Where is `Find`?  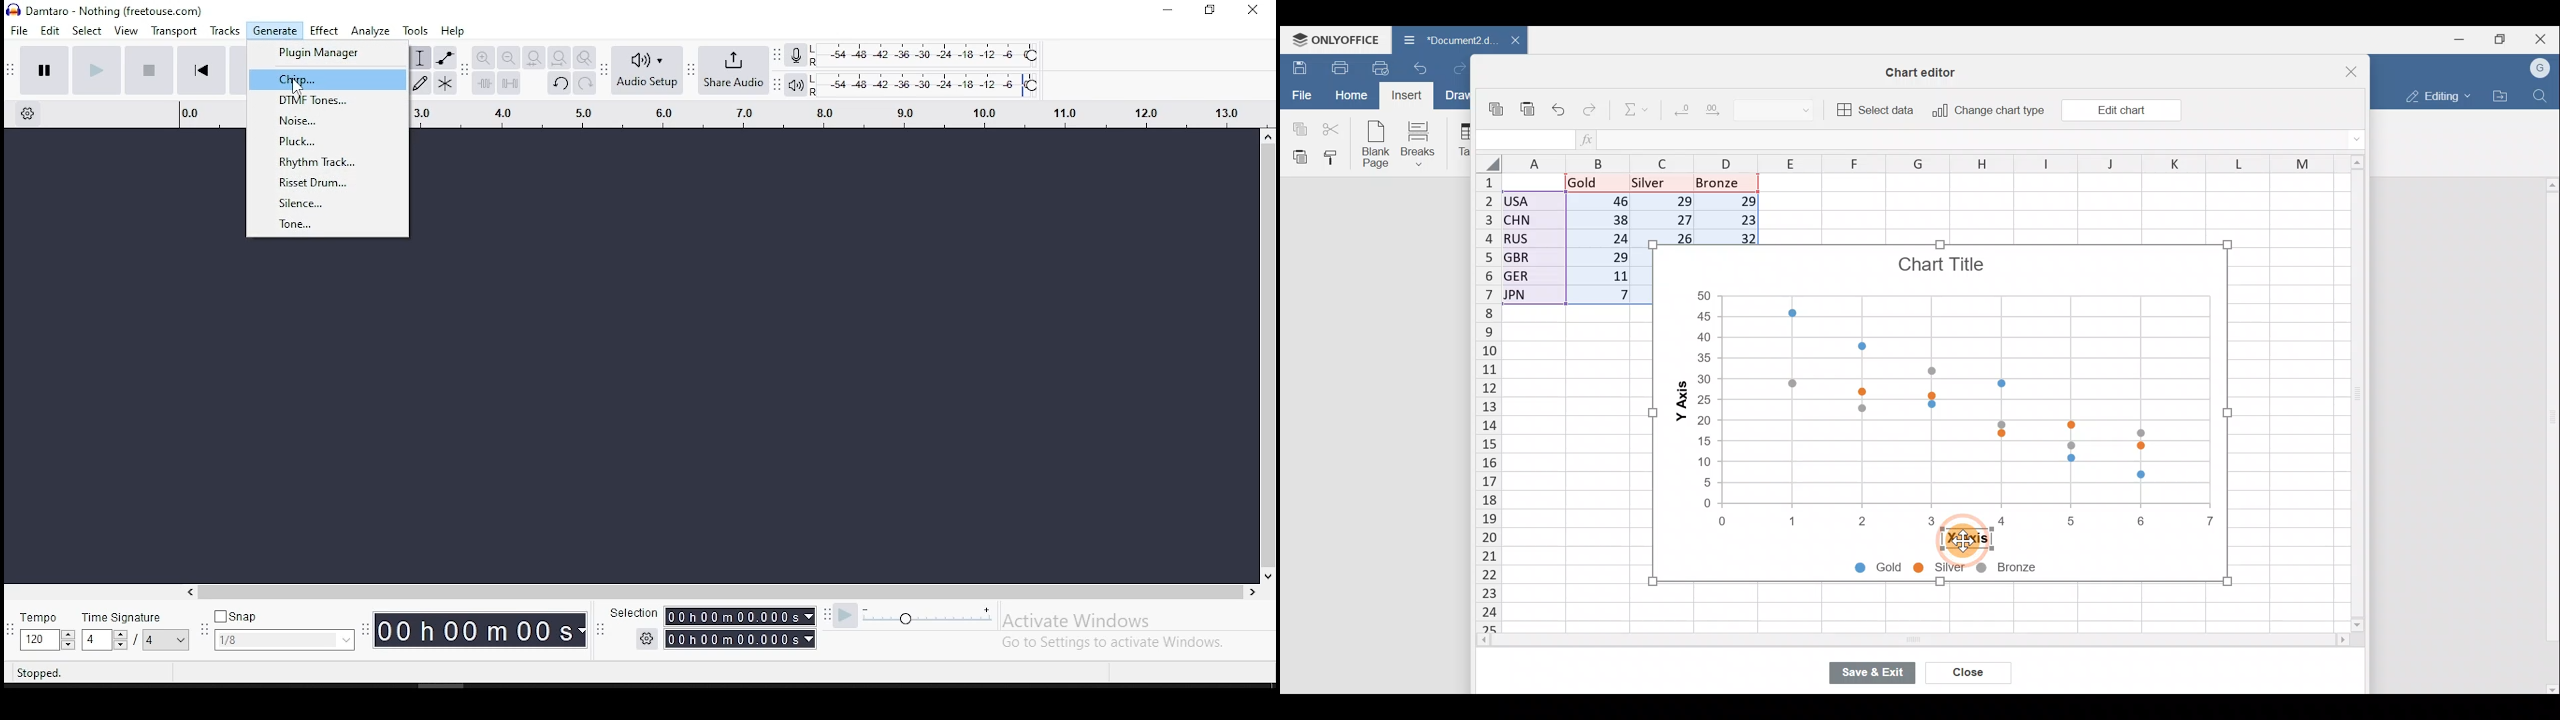
Find is located at coordinates (2541, 96).